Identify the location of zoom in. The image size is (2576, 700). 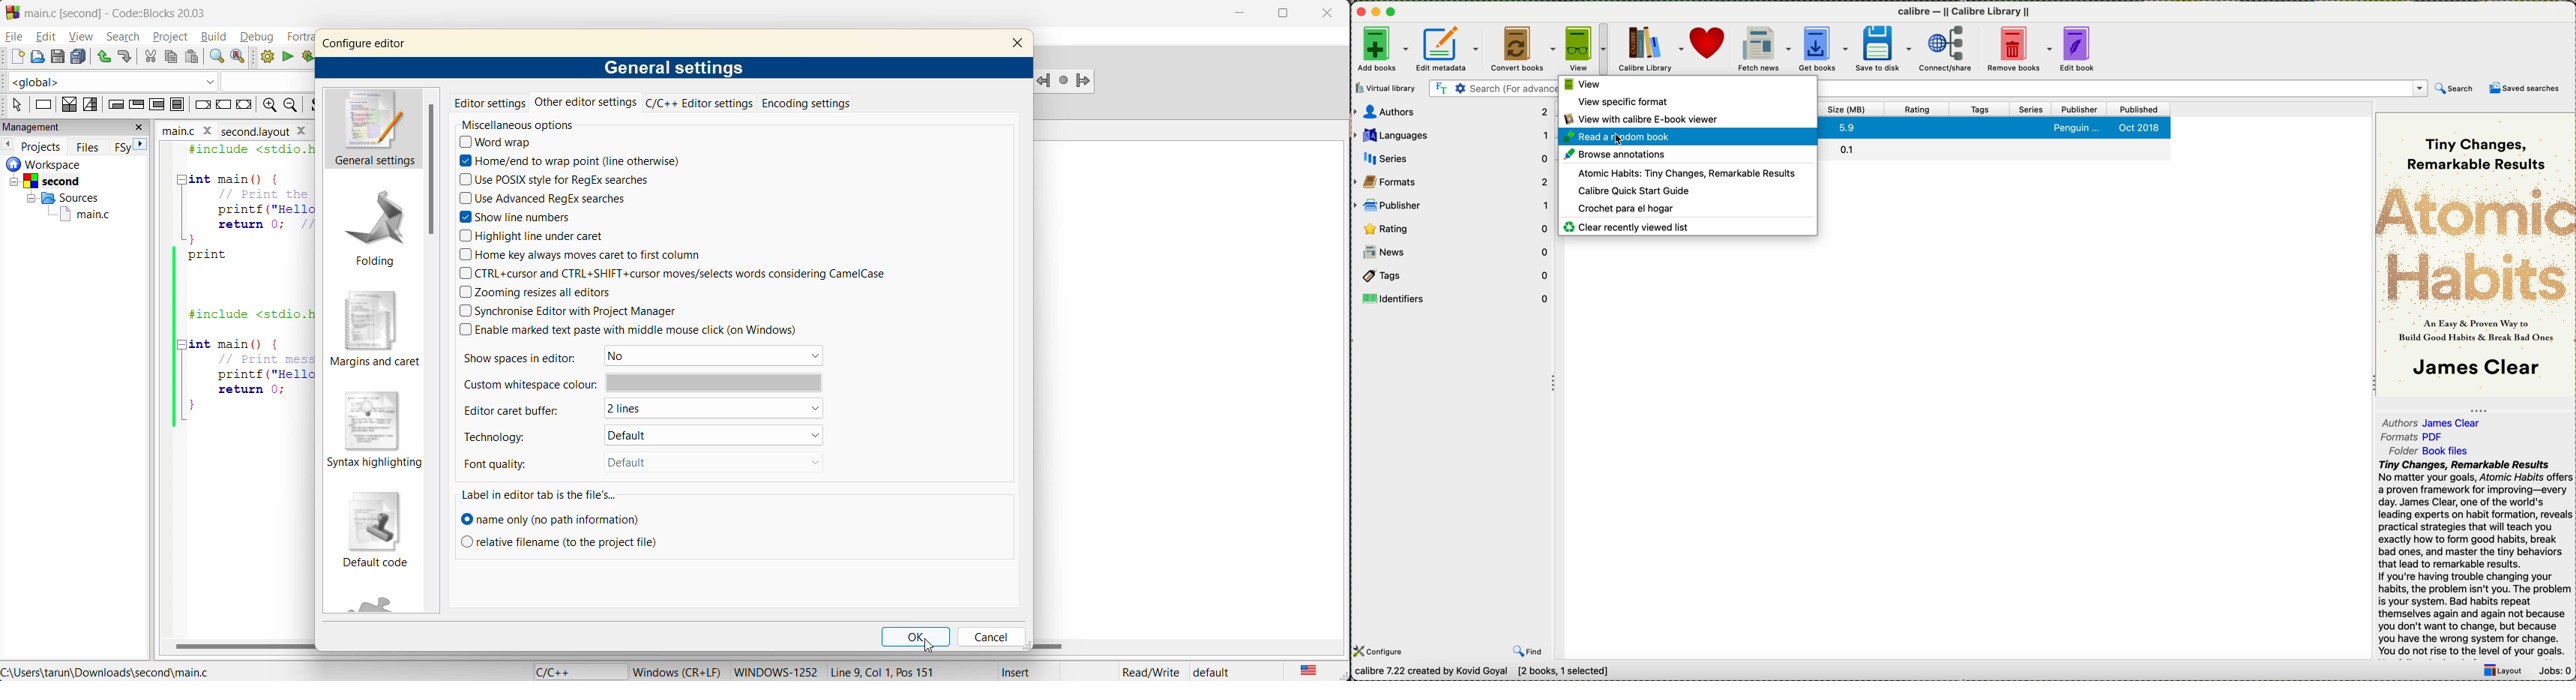
(292, 107).